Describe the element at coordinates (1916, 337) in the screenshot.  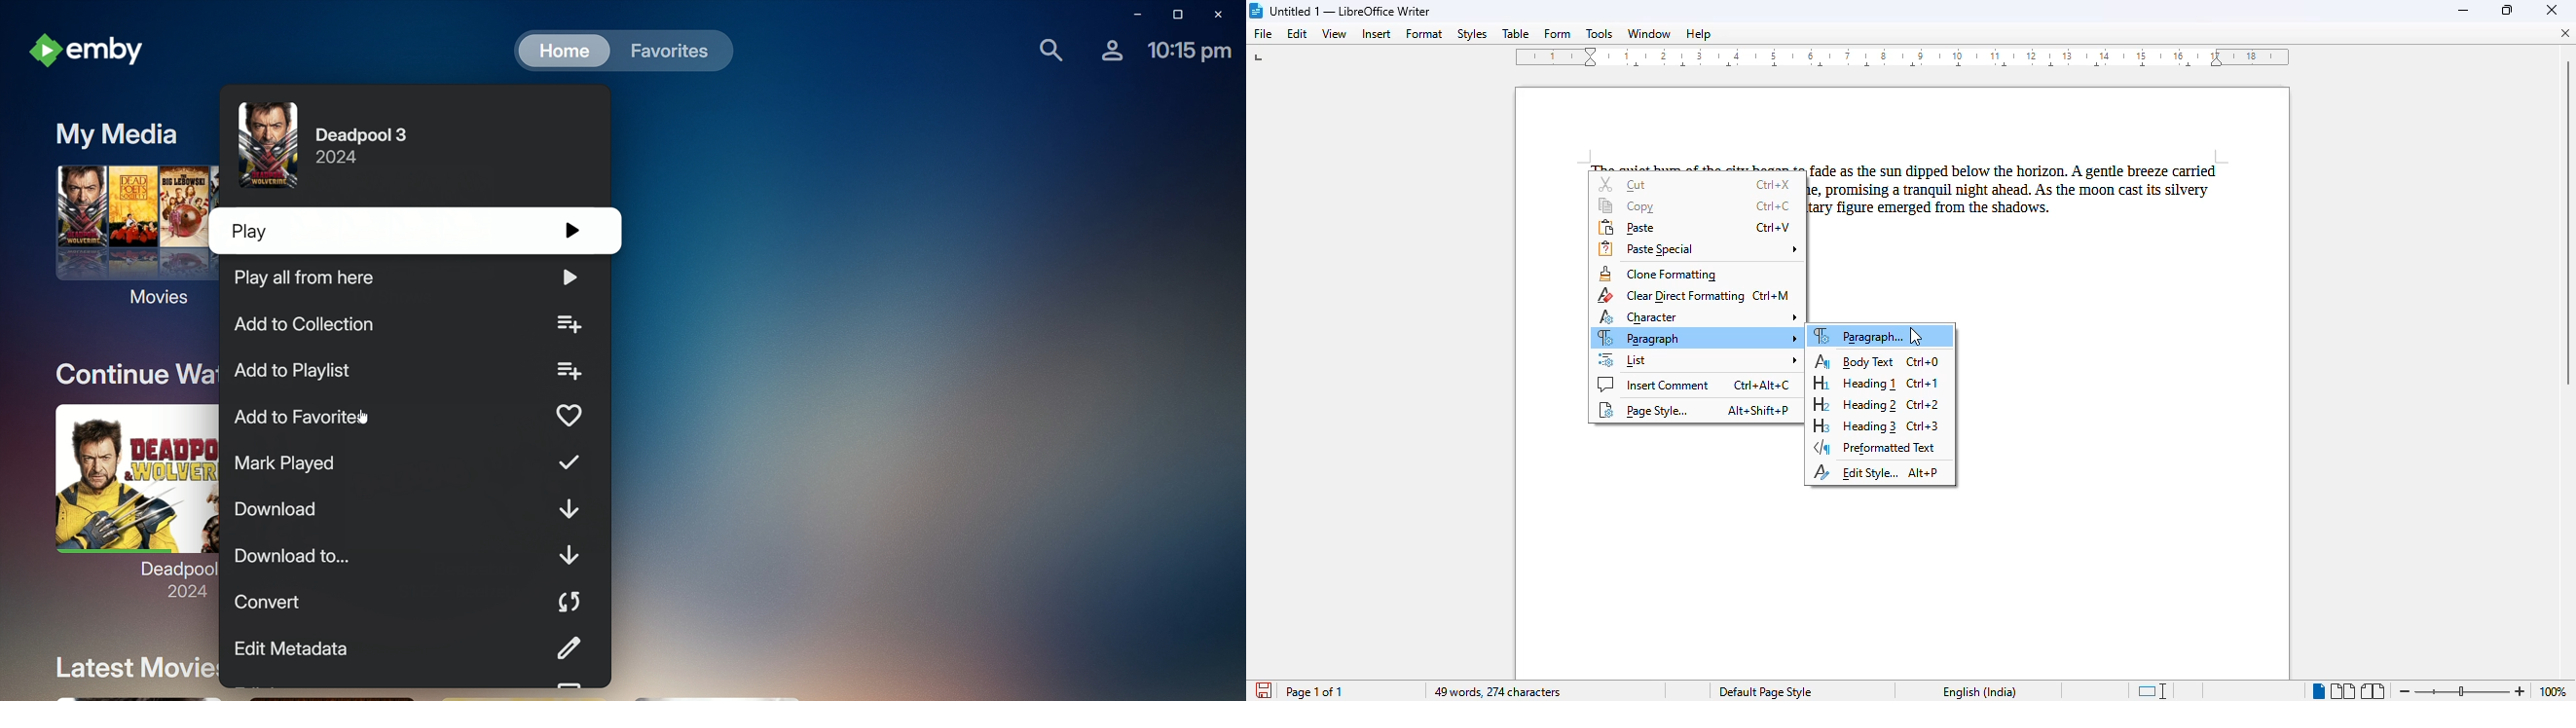
I see `cursor` at that location.